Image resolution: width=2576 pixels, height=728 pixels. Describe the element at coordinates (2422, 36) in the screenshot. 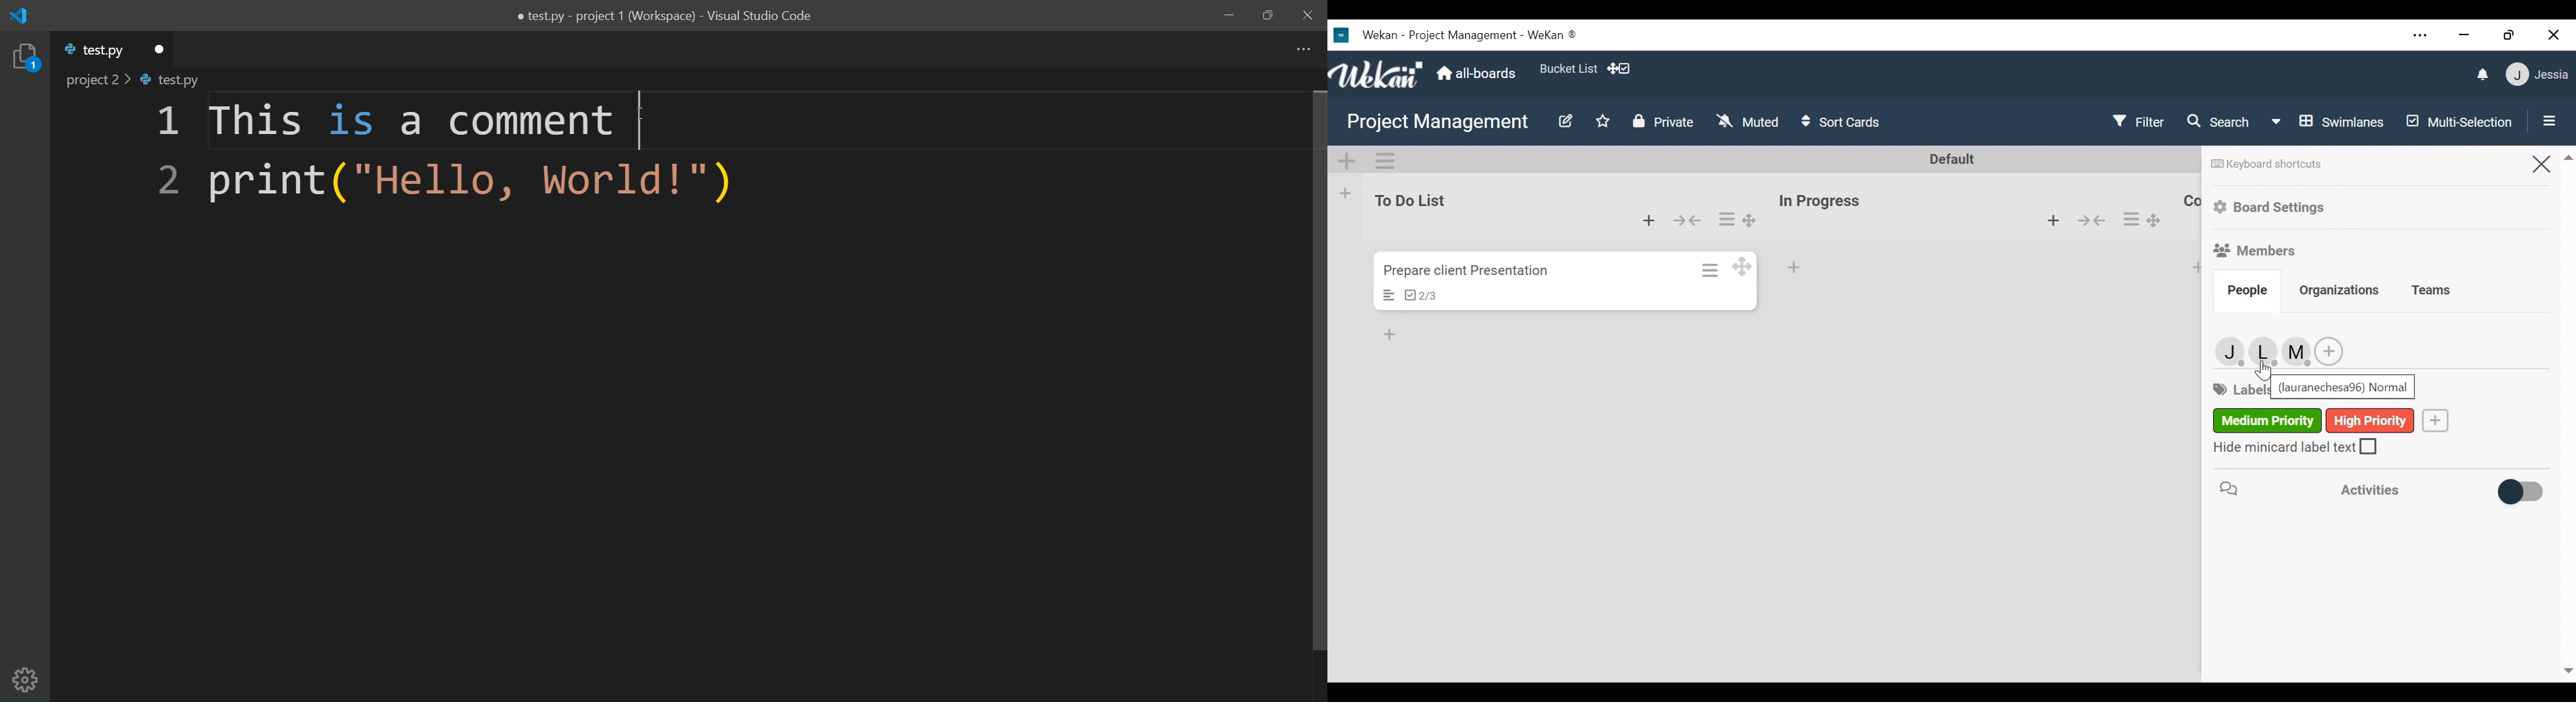

I see `settings and more` at that location.